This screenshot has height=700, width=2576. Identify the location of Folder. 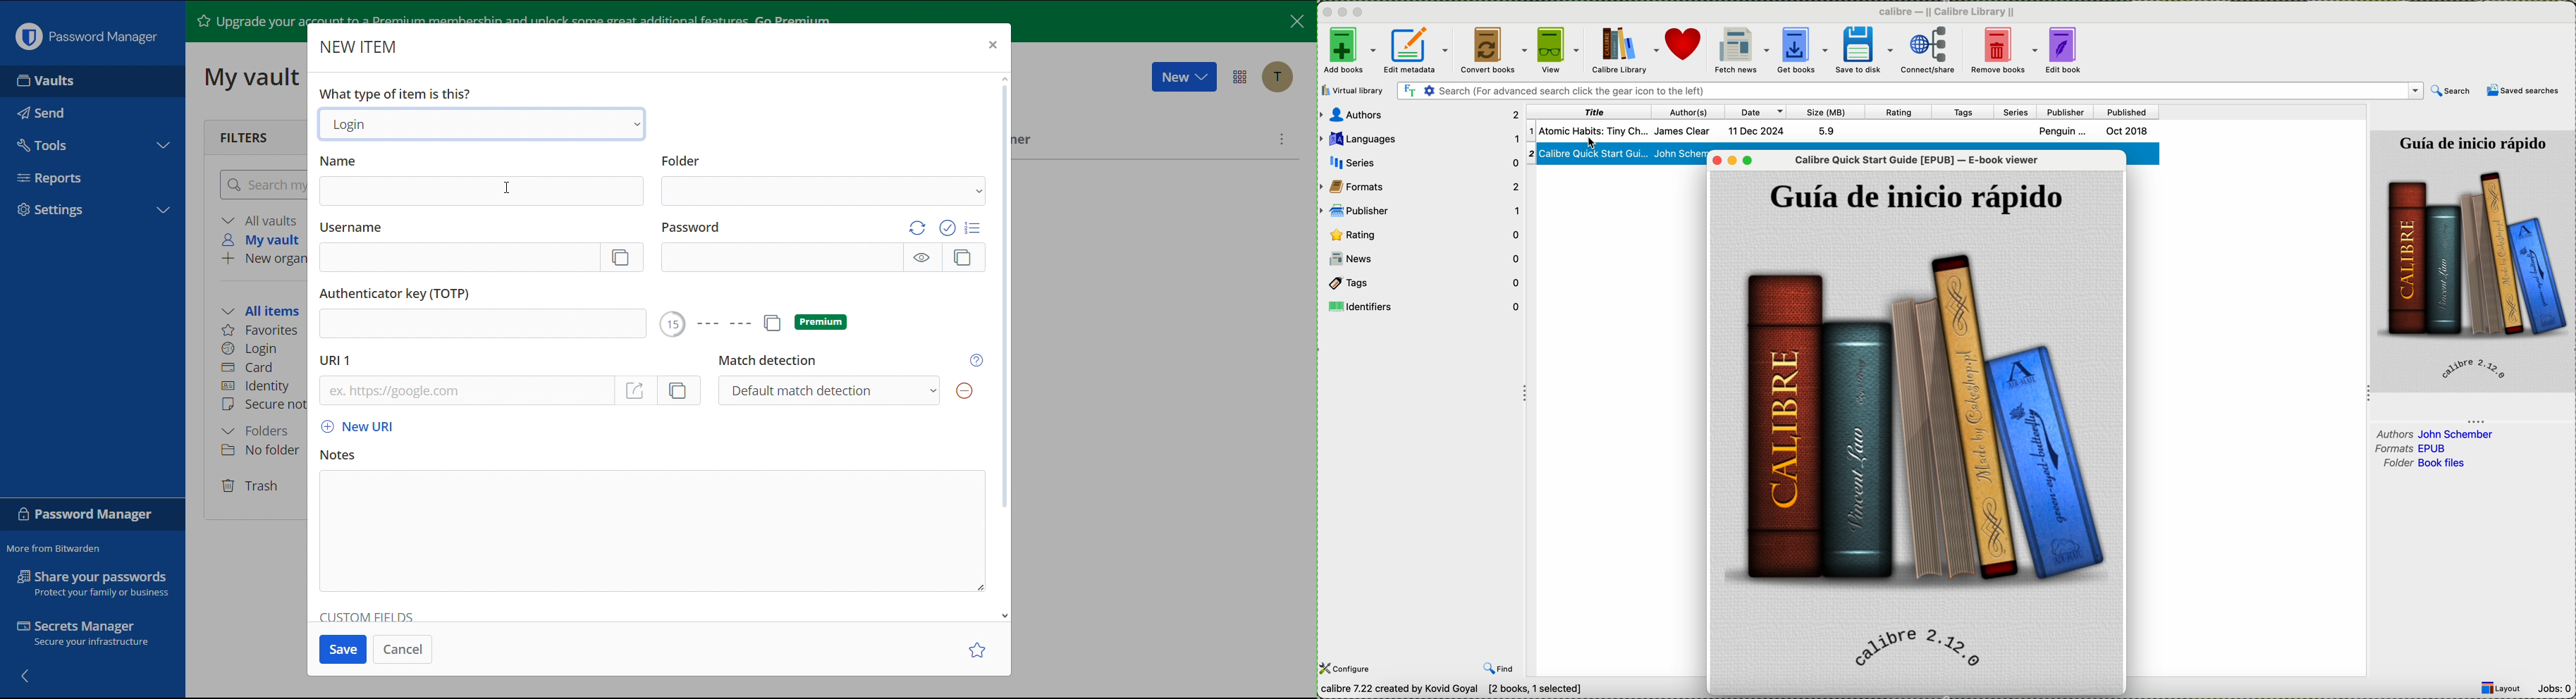
(822, 178).